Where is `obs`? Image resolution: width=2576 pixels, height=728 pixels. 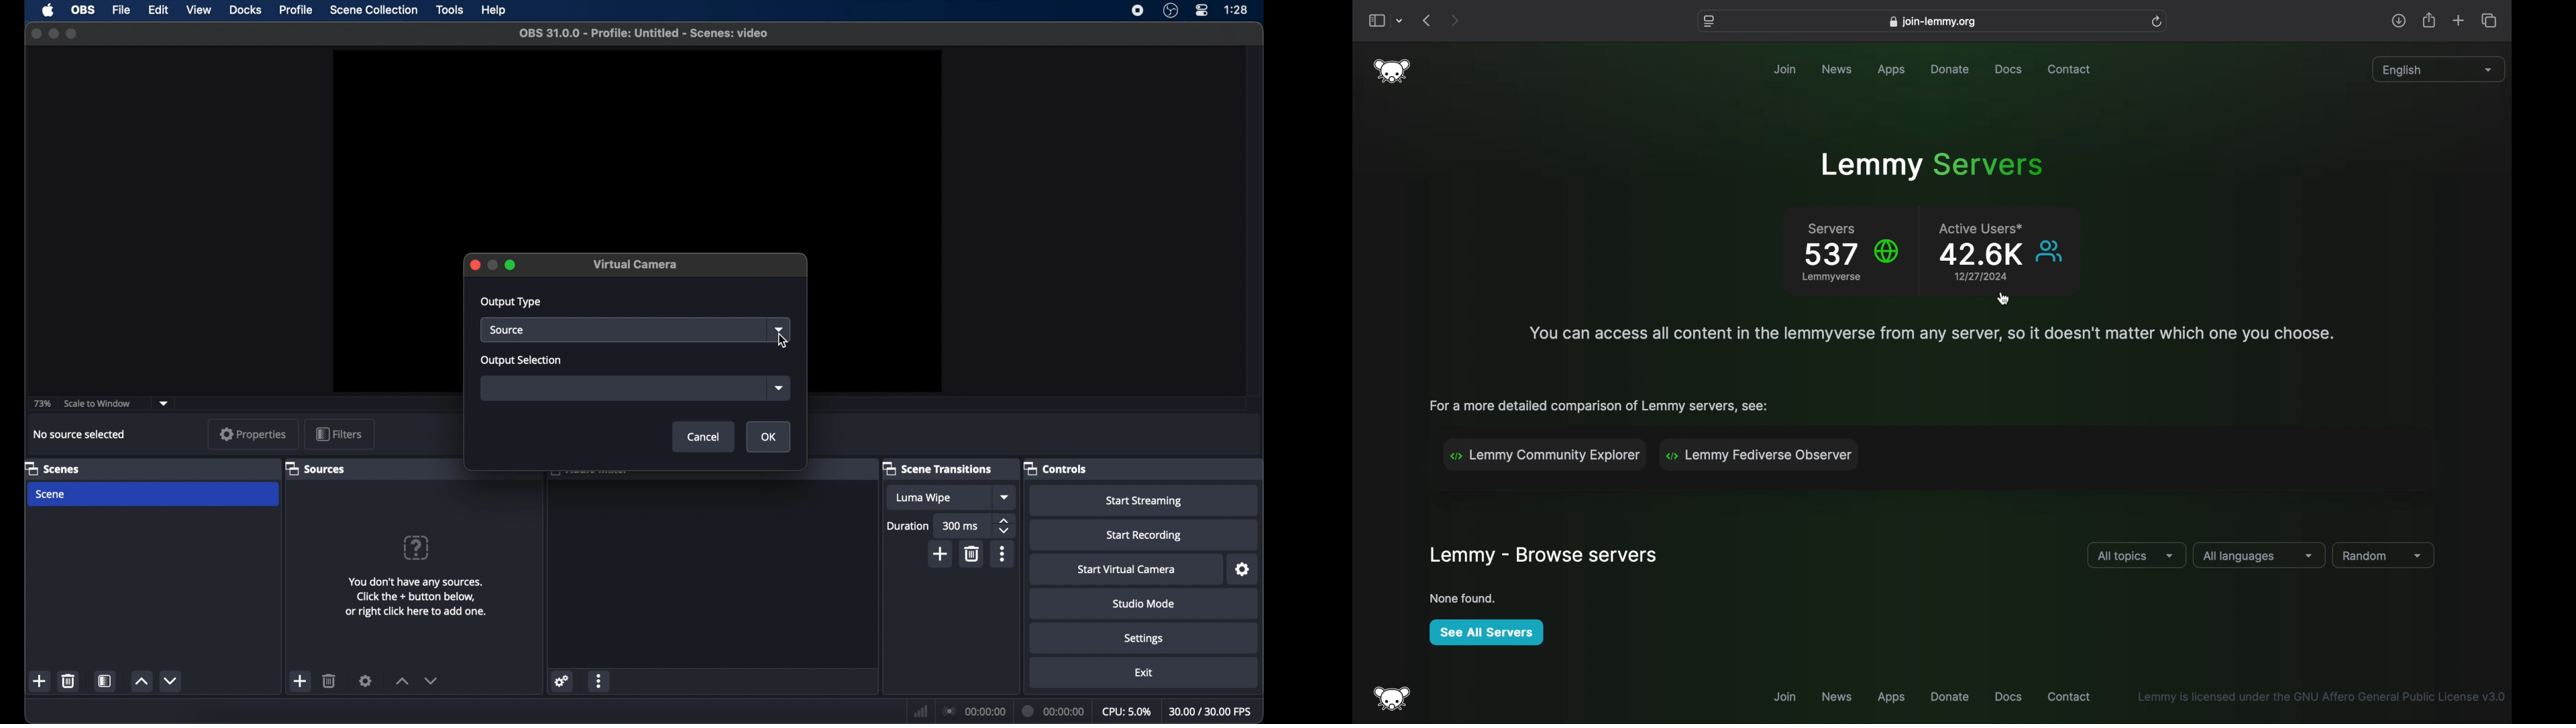 obs is located at coordinates (82, 10).